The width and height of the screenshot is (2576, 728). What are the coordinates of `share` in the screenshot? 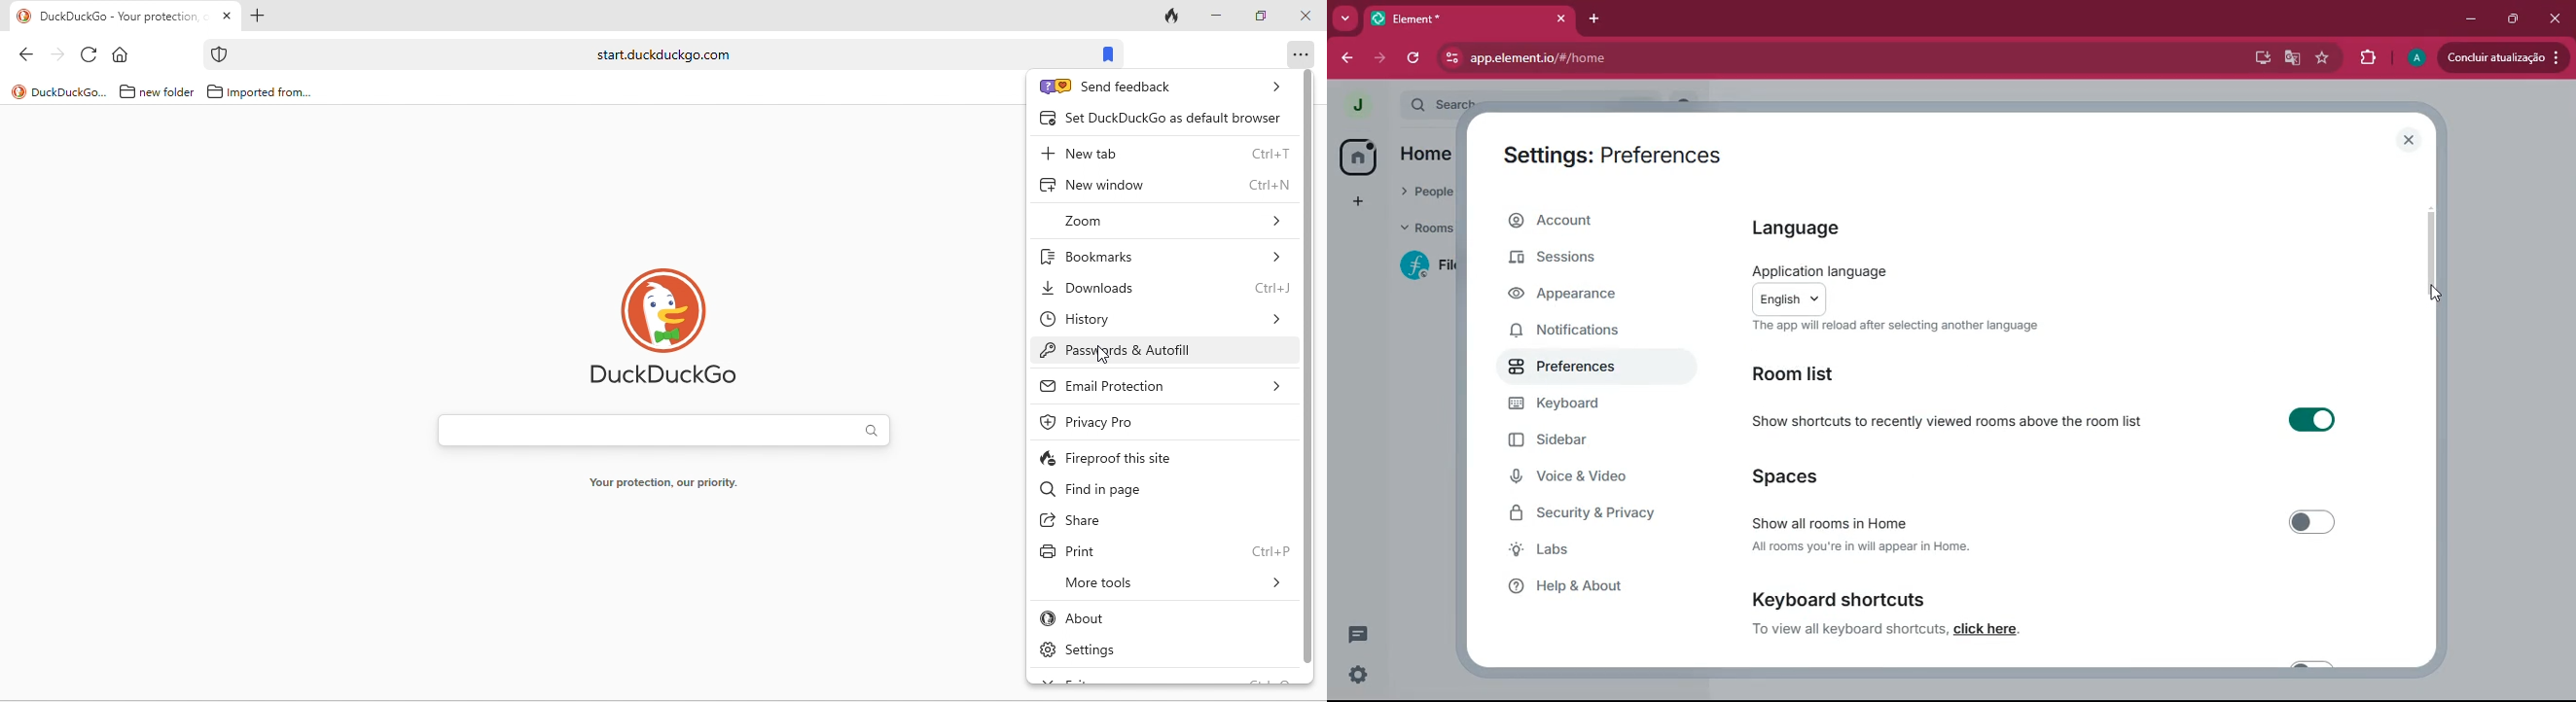 It's located at (1078, 521).